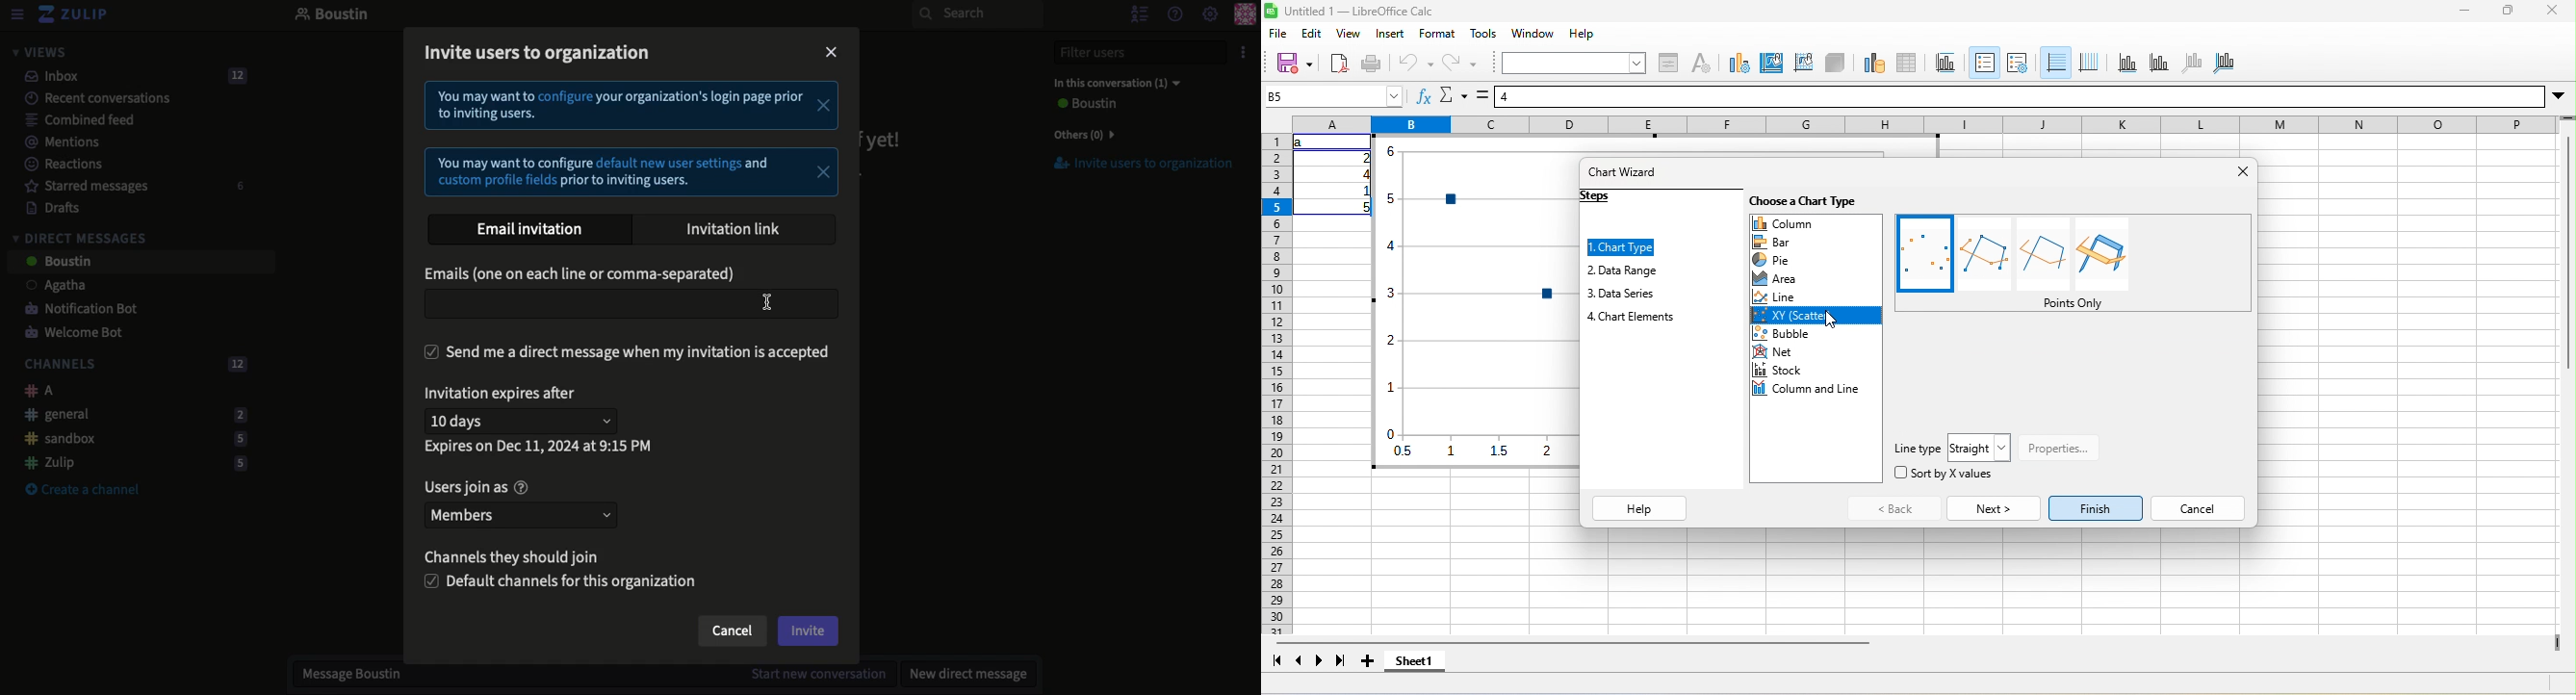 The height and width of the screenshot is (700, 2576). Describe the element at coordinates (2018, 64) in the screenshot. I see `legend` at that location.